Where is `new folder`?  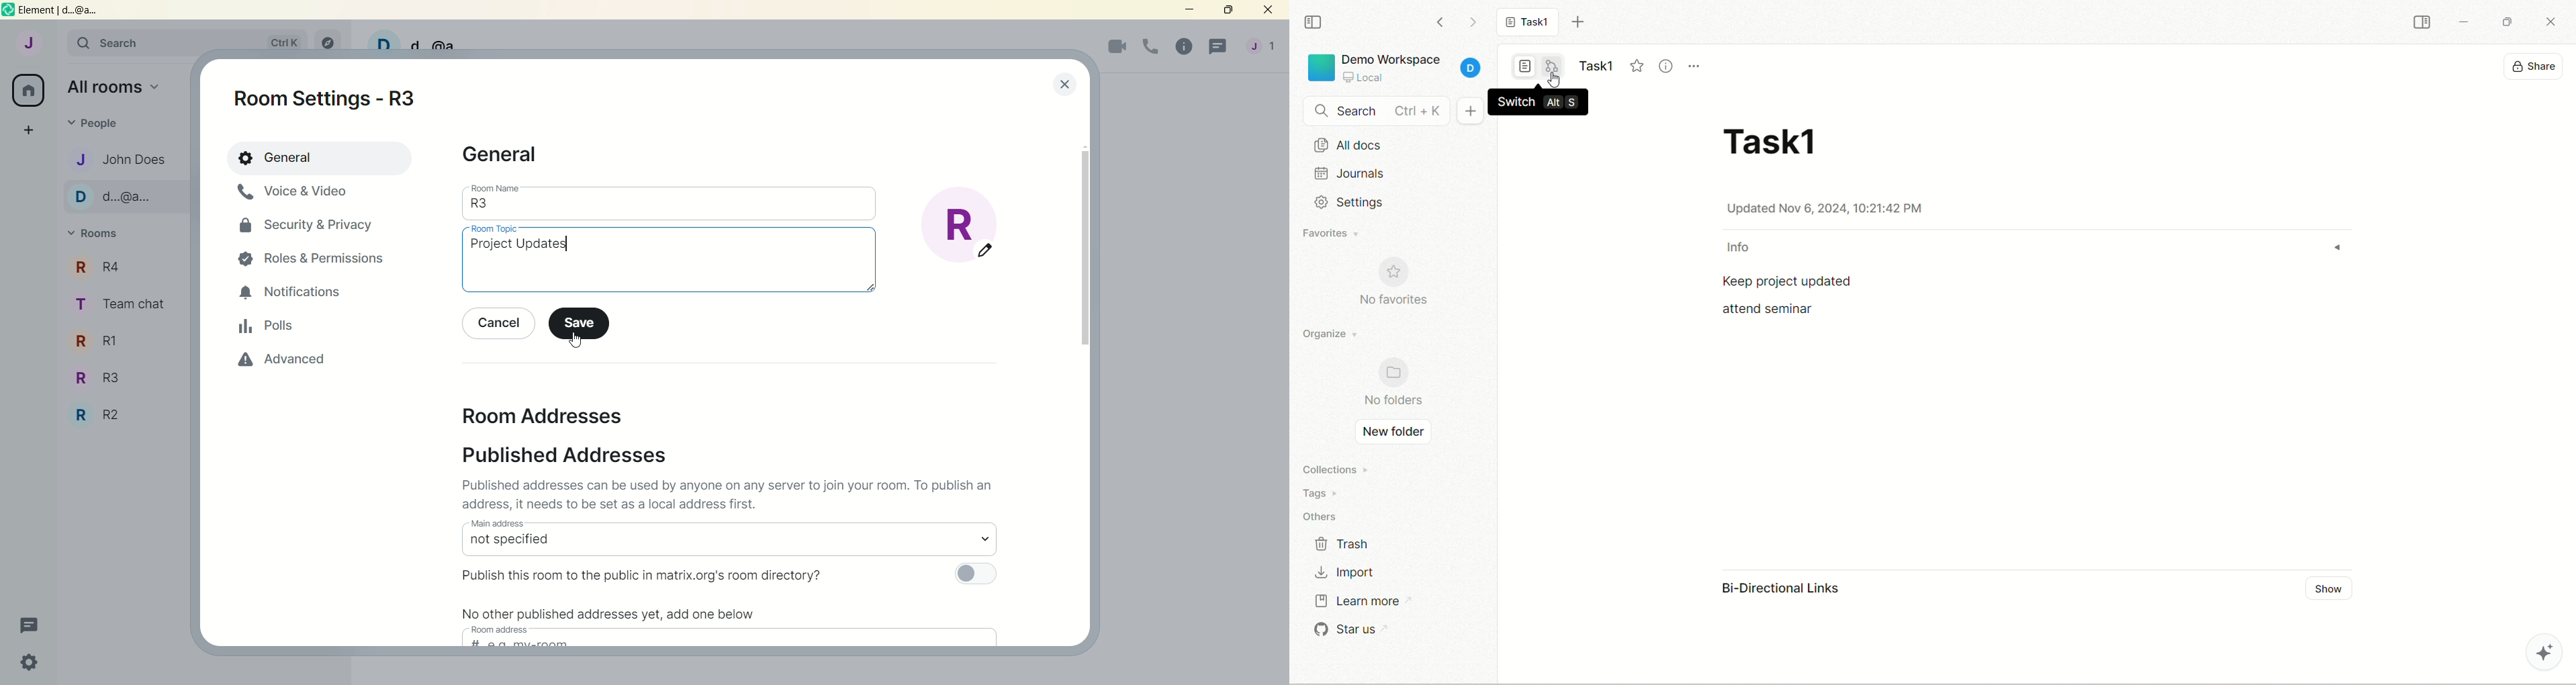
new folder is located at coordinates (1393, 433).